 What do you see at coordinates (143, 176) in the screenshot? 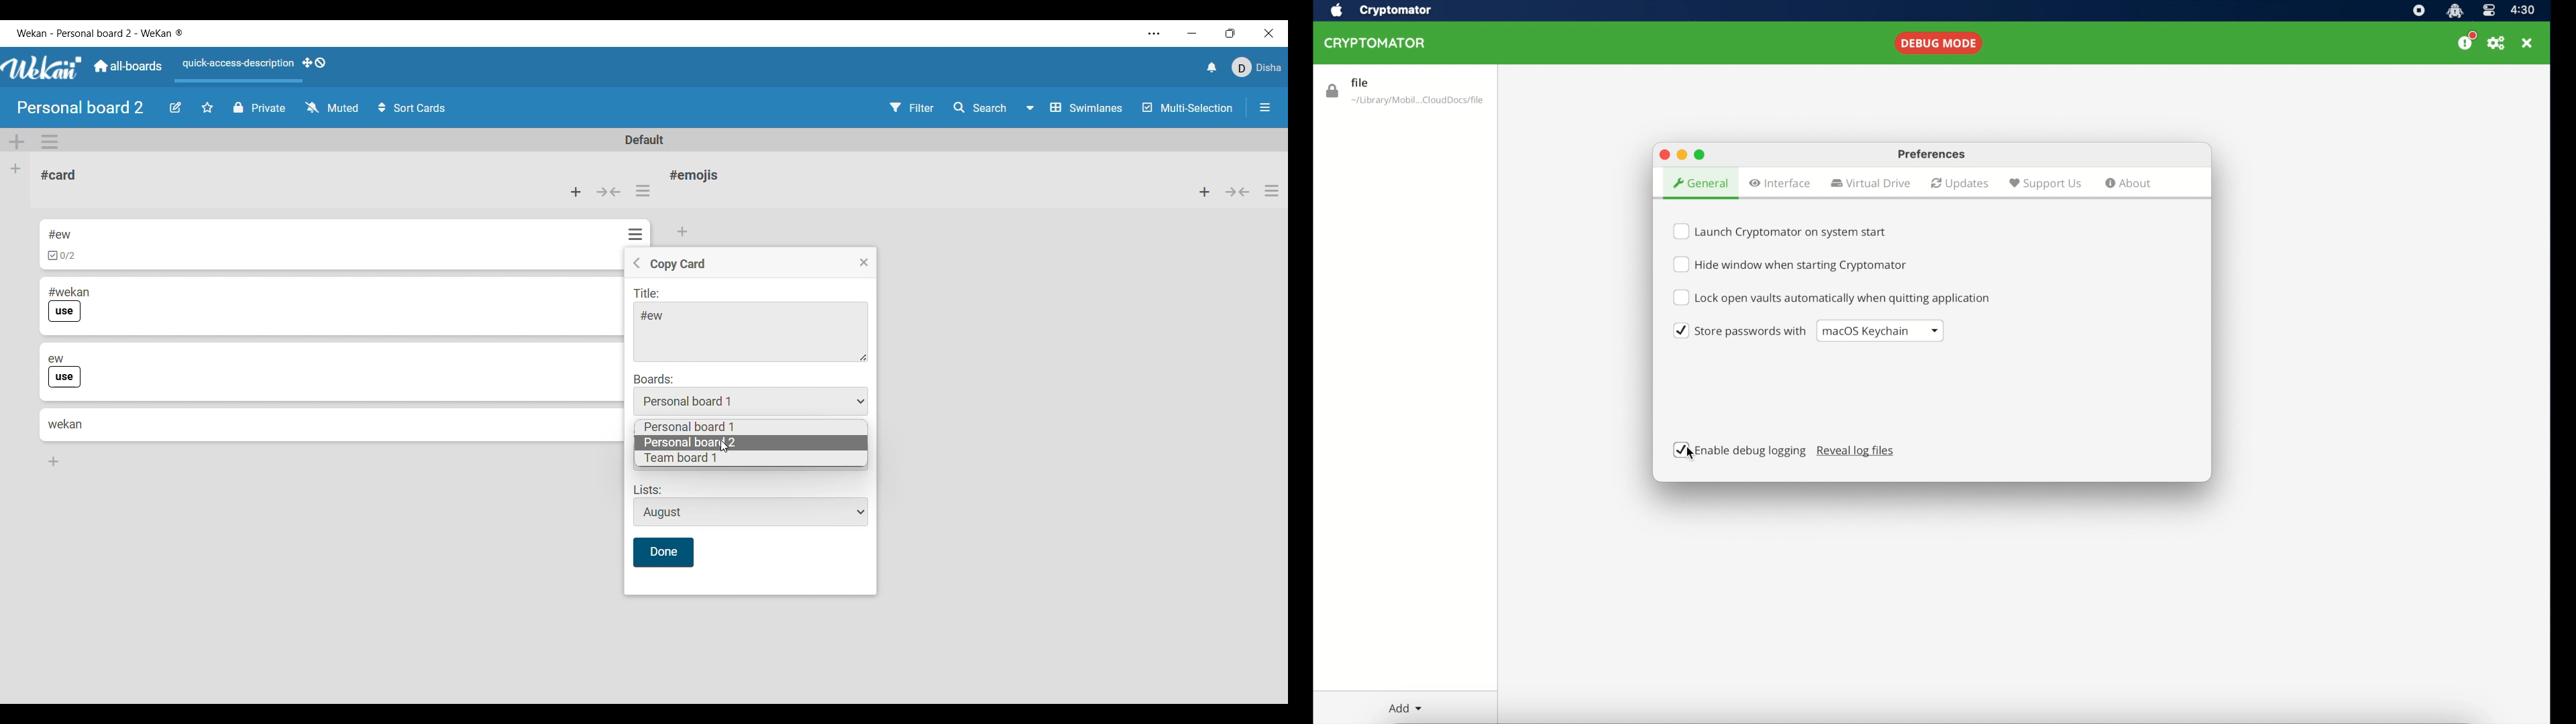
I see `Current list` at bounding box center [143, 176].